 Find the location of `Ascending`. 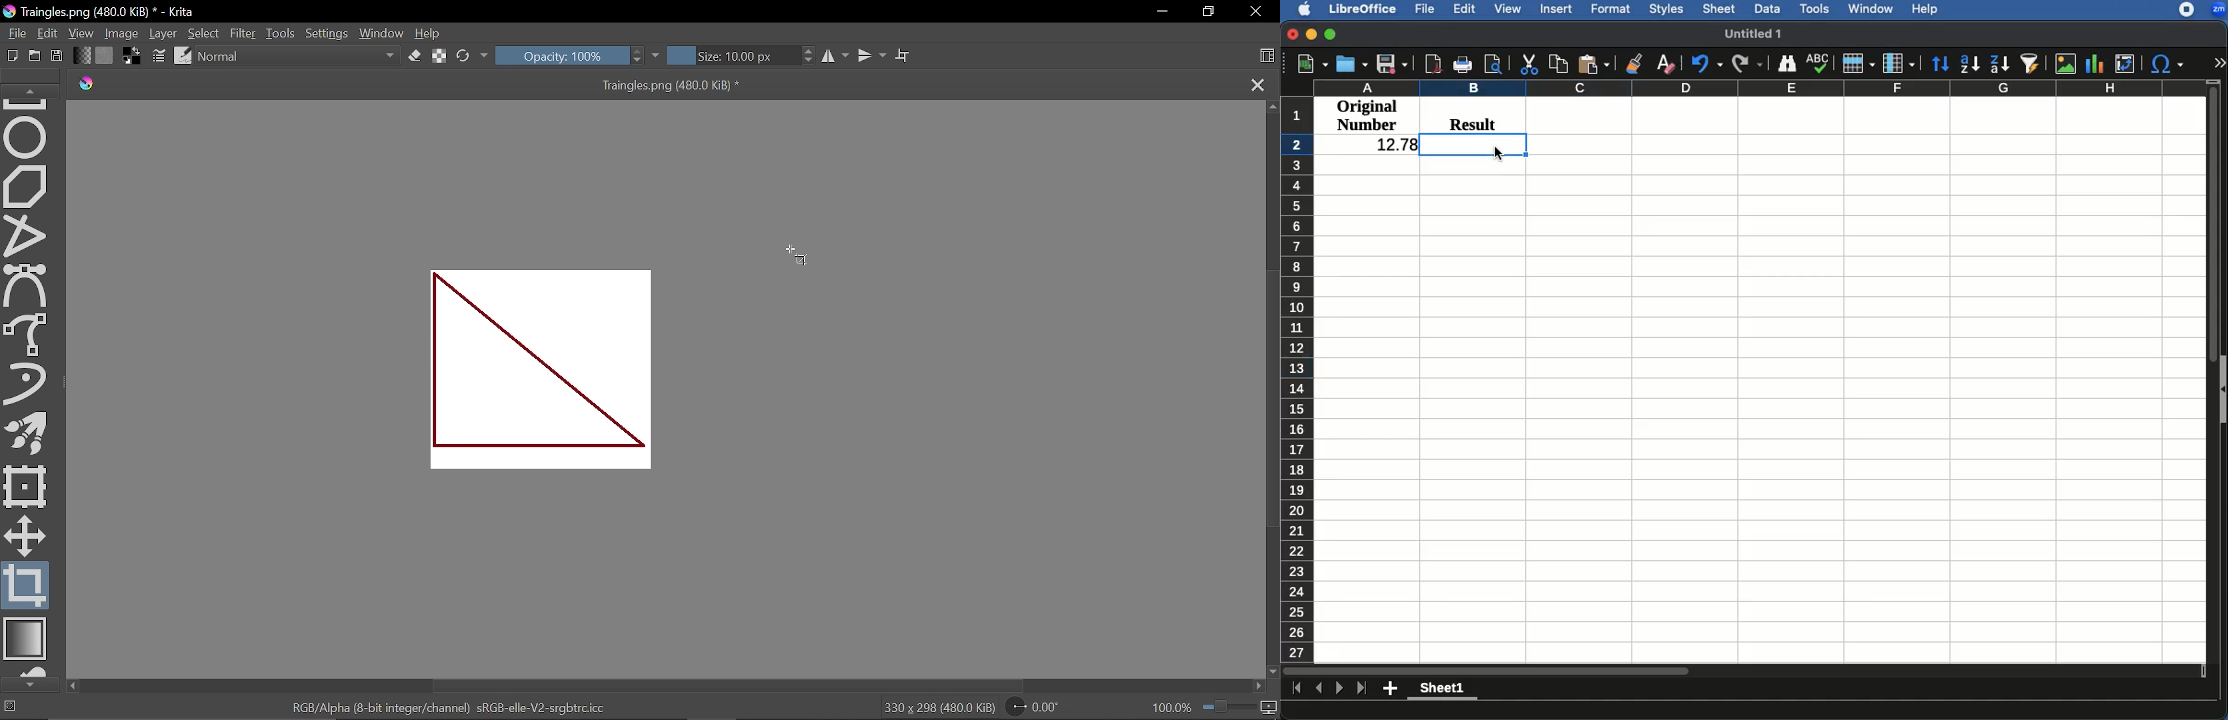

Ascending is located at coordinates (1969, 65).